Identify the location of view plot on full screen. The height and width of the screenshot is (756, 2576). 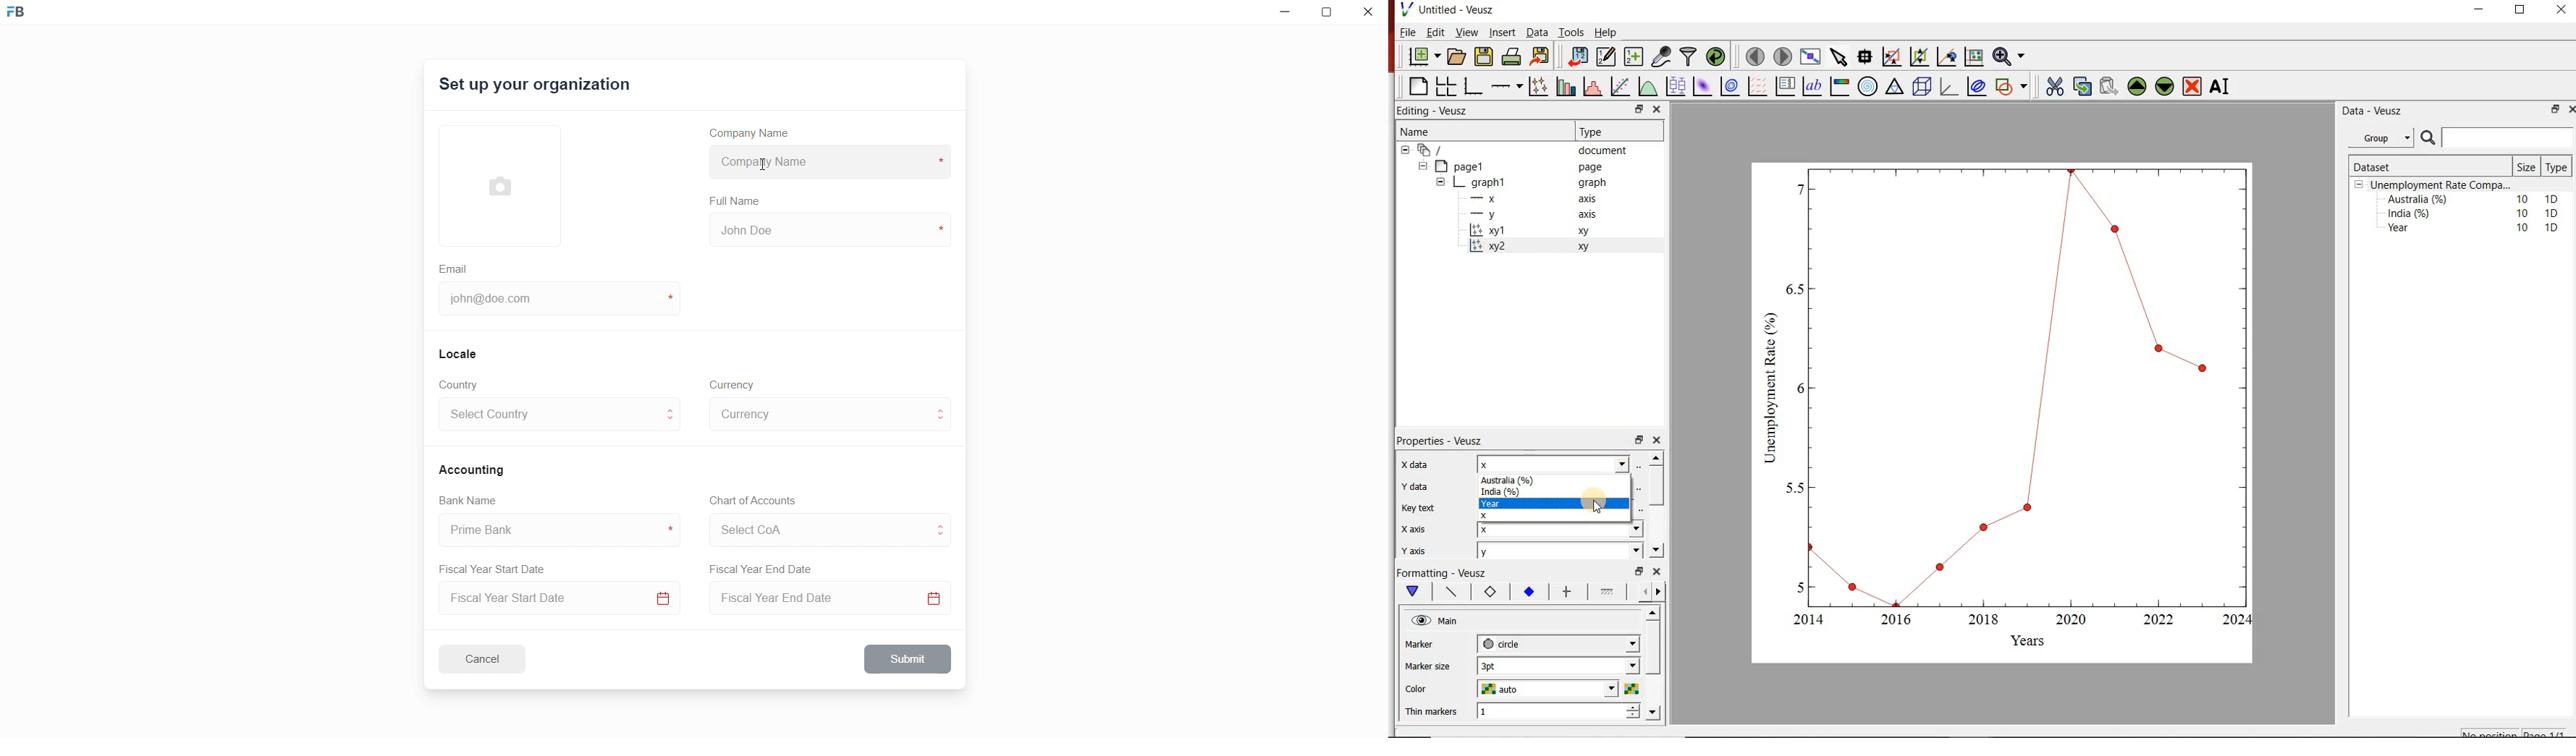
(1812, 56).